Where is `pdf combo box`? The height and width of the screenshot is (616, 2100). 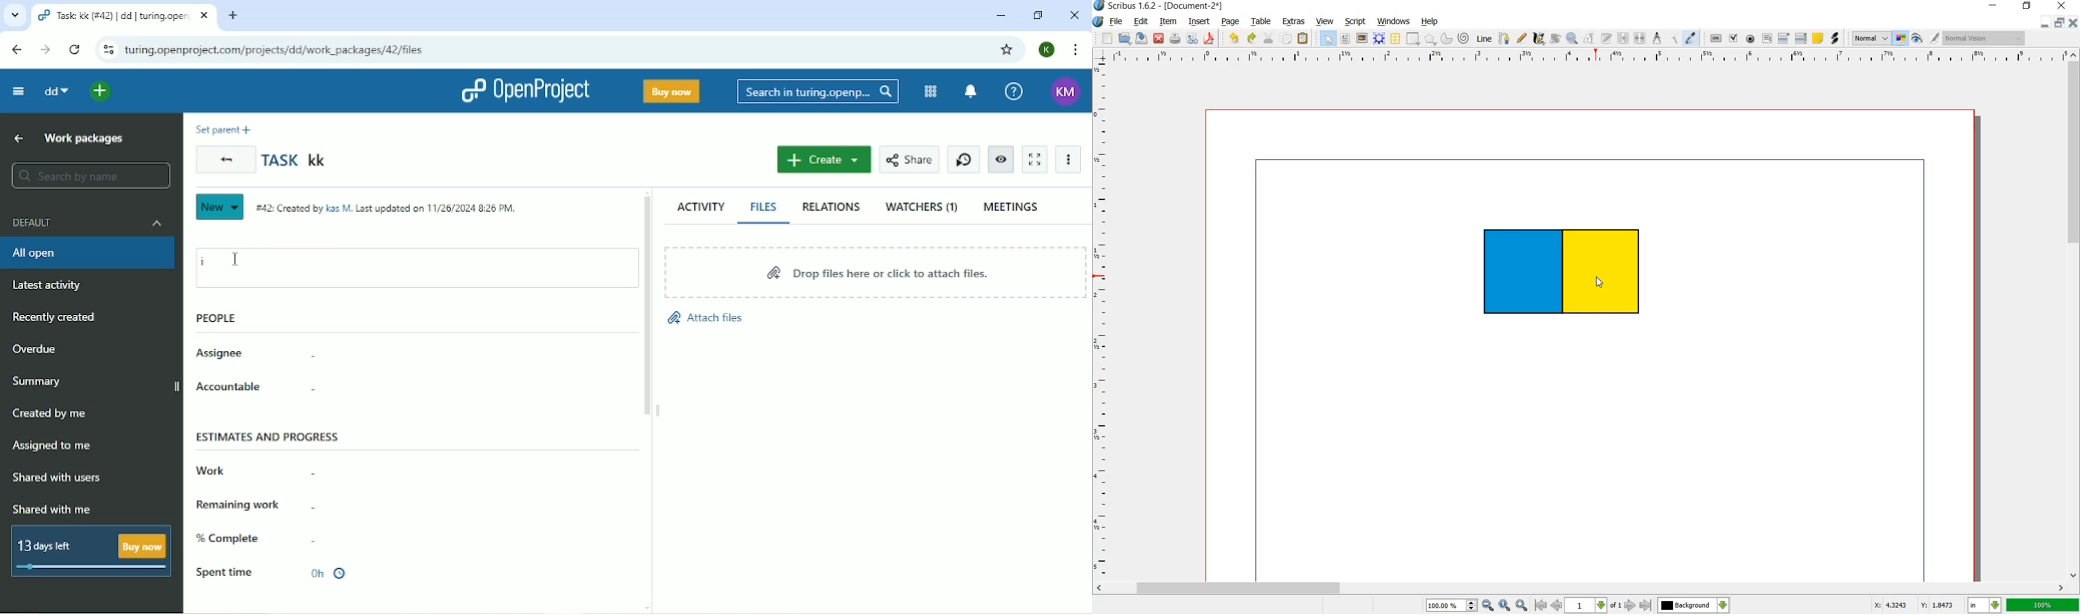
pdf combo box is located at coordinates (1782, 39).